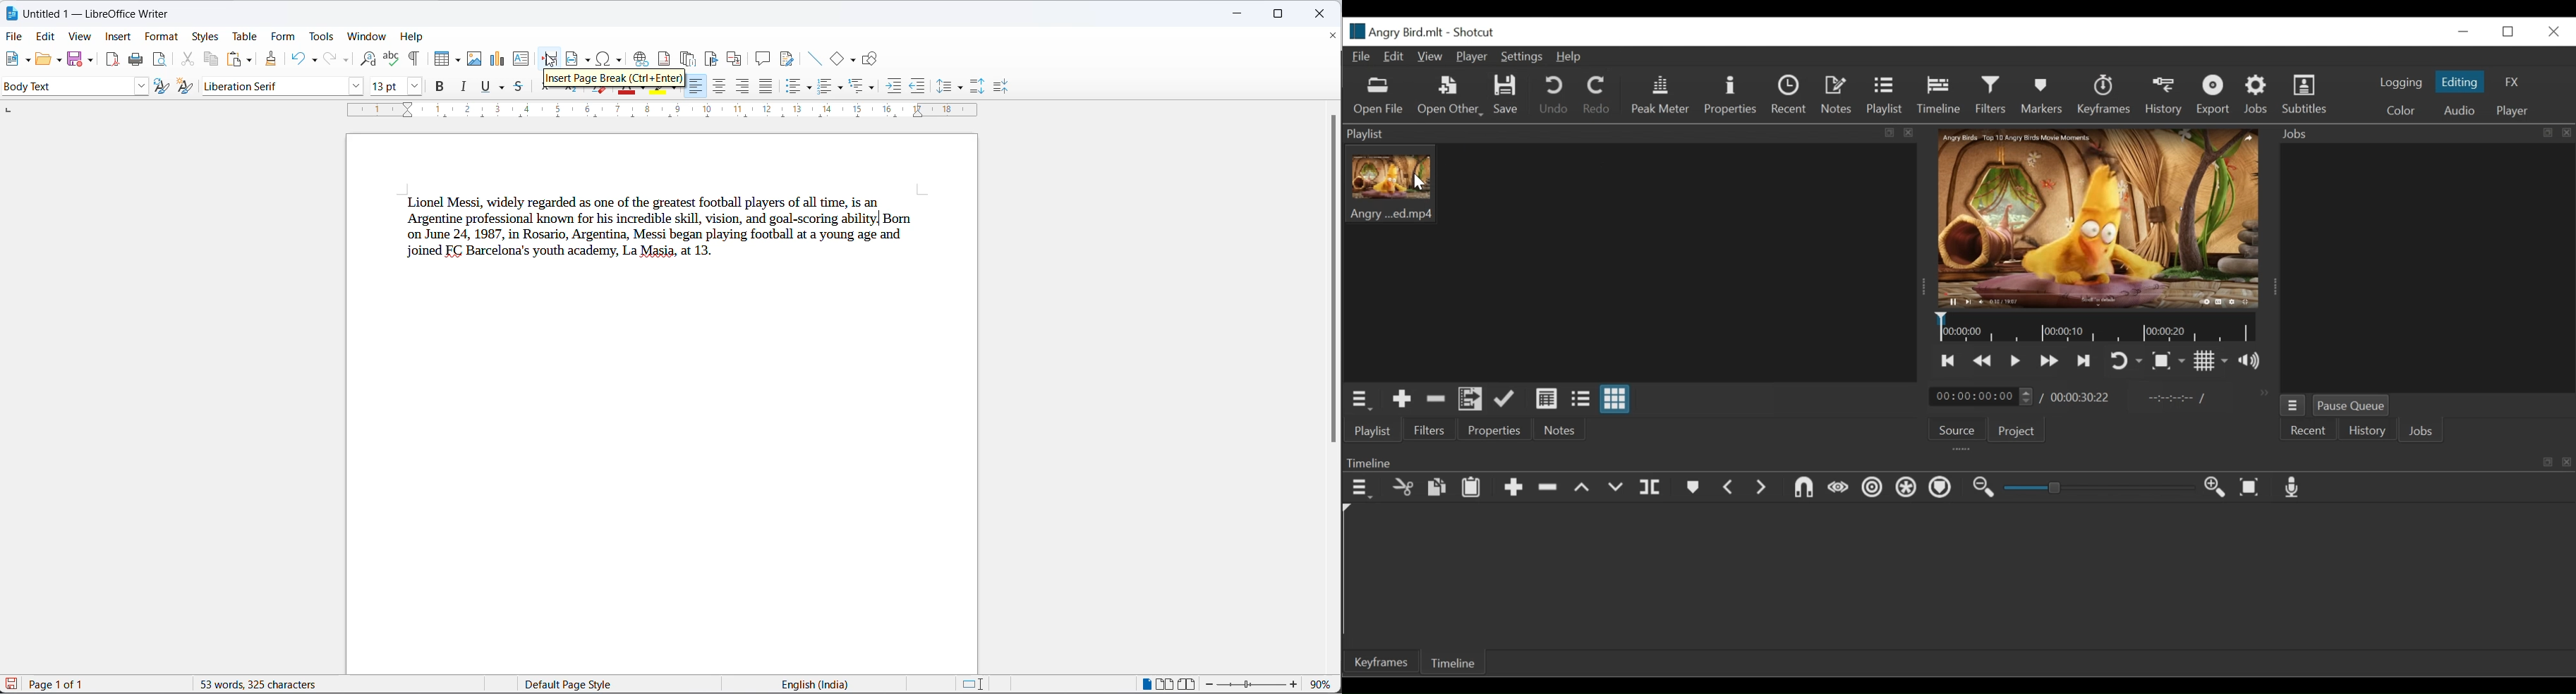  Describe the element at coordinates (521, 60) in the screenshot. I see `insert text` at that location.